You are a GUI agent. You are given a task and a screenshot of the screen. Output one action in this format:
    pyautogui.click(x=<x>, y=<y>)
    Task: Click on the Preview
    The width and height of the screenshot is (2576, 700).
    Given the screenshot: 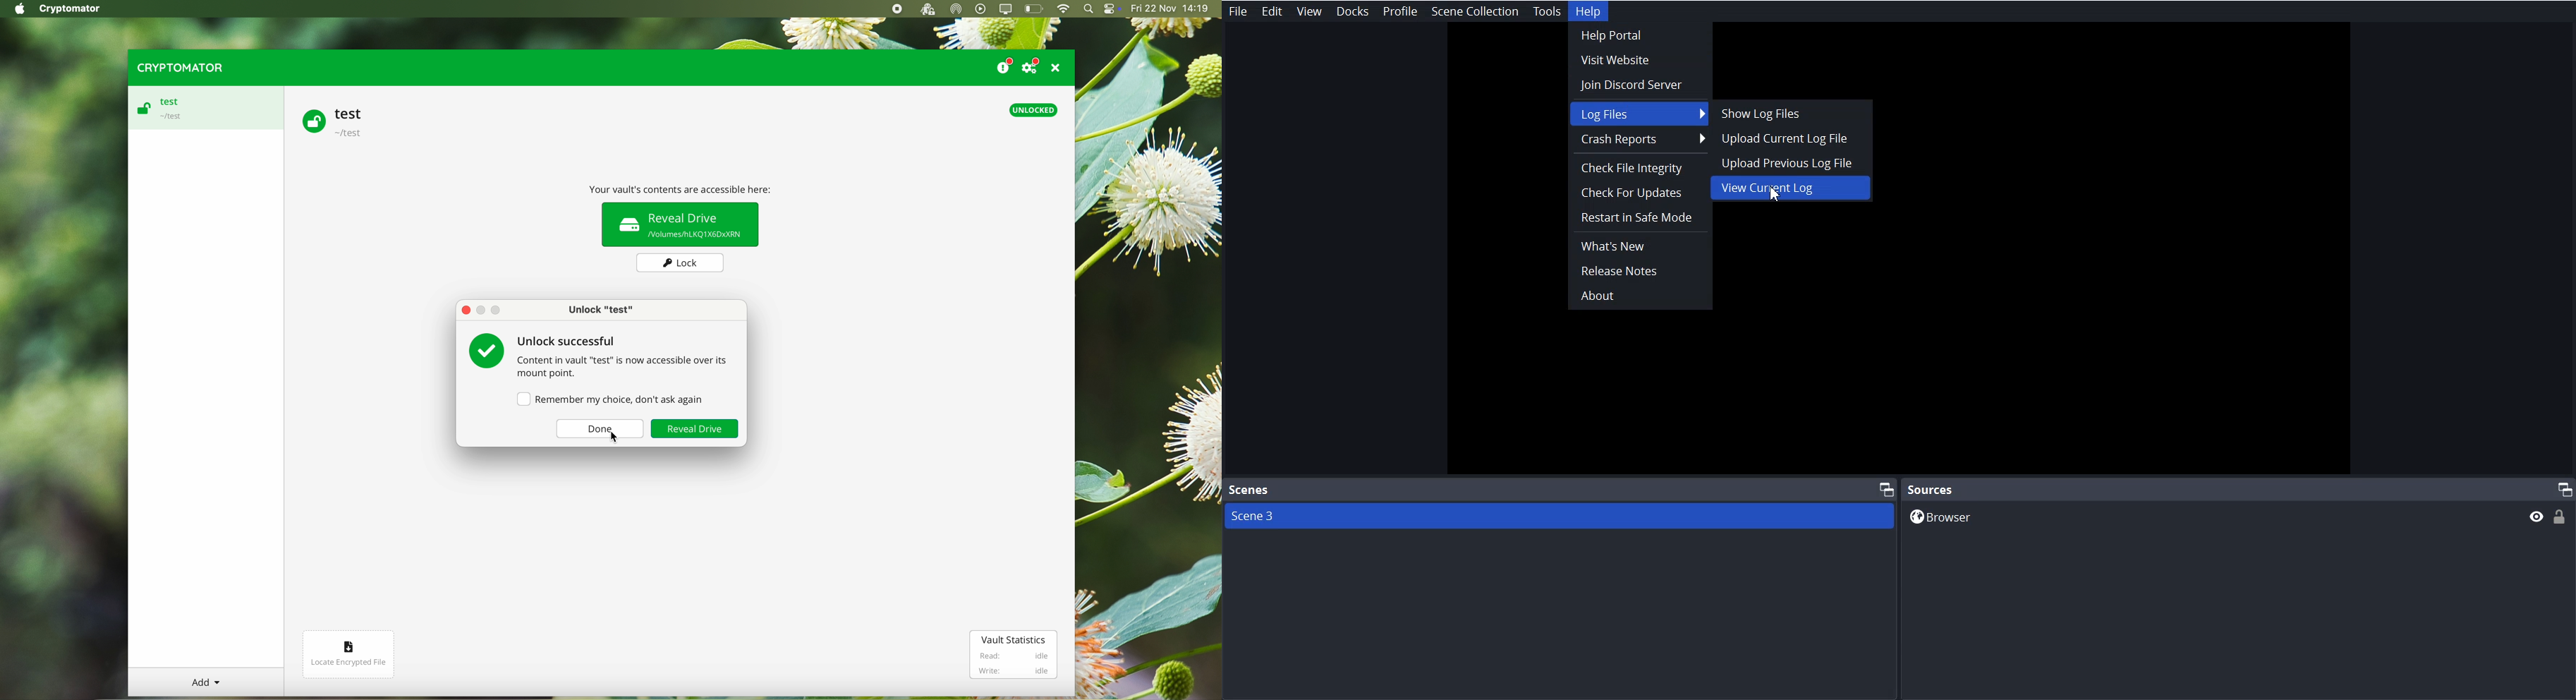 What is the action you would take?
    pyautogui.click(x=2534, y=516)
    